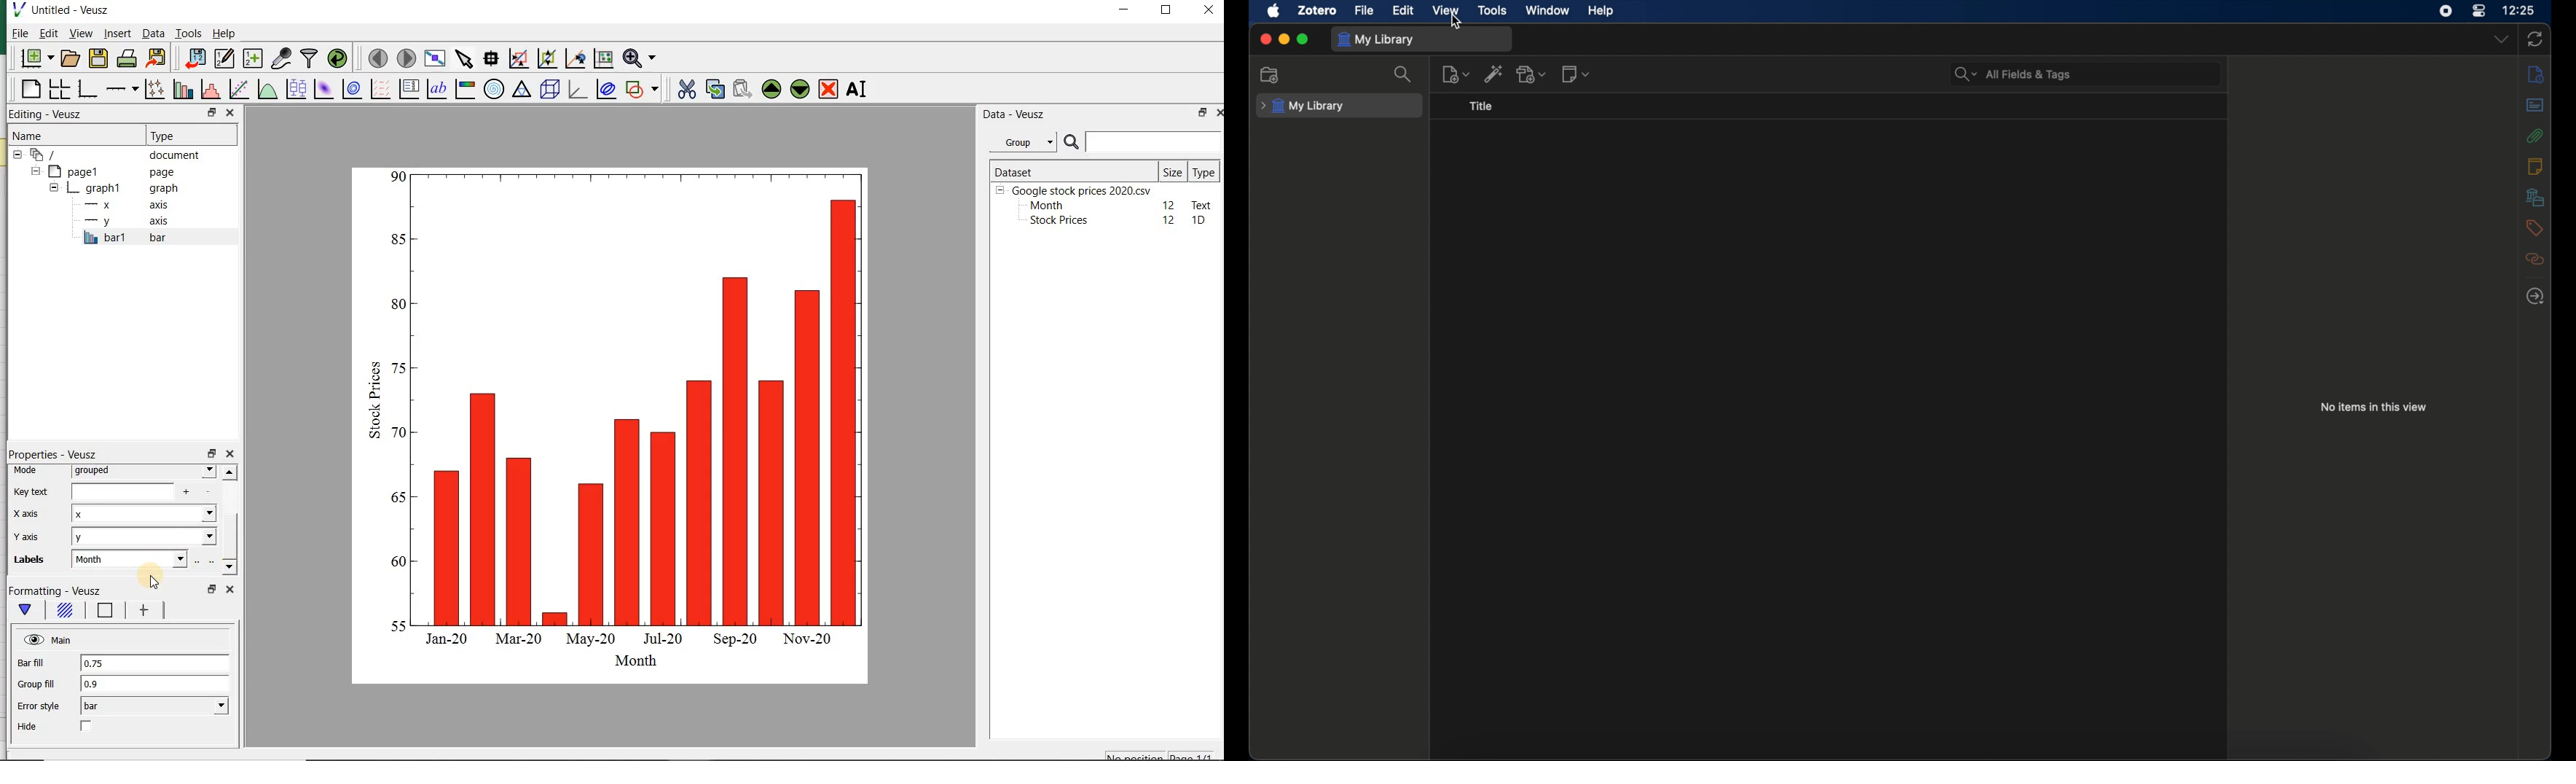 This screenshot has height=784, width=2576. I want to click on click or draw a rectangle to zoom graph axes, so click(518, 58).